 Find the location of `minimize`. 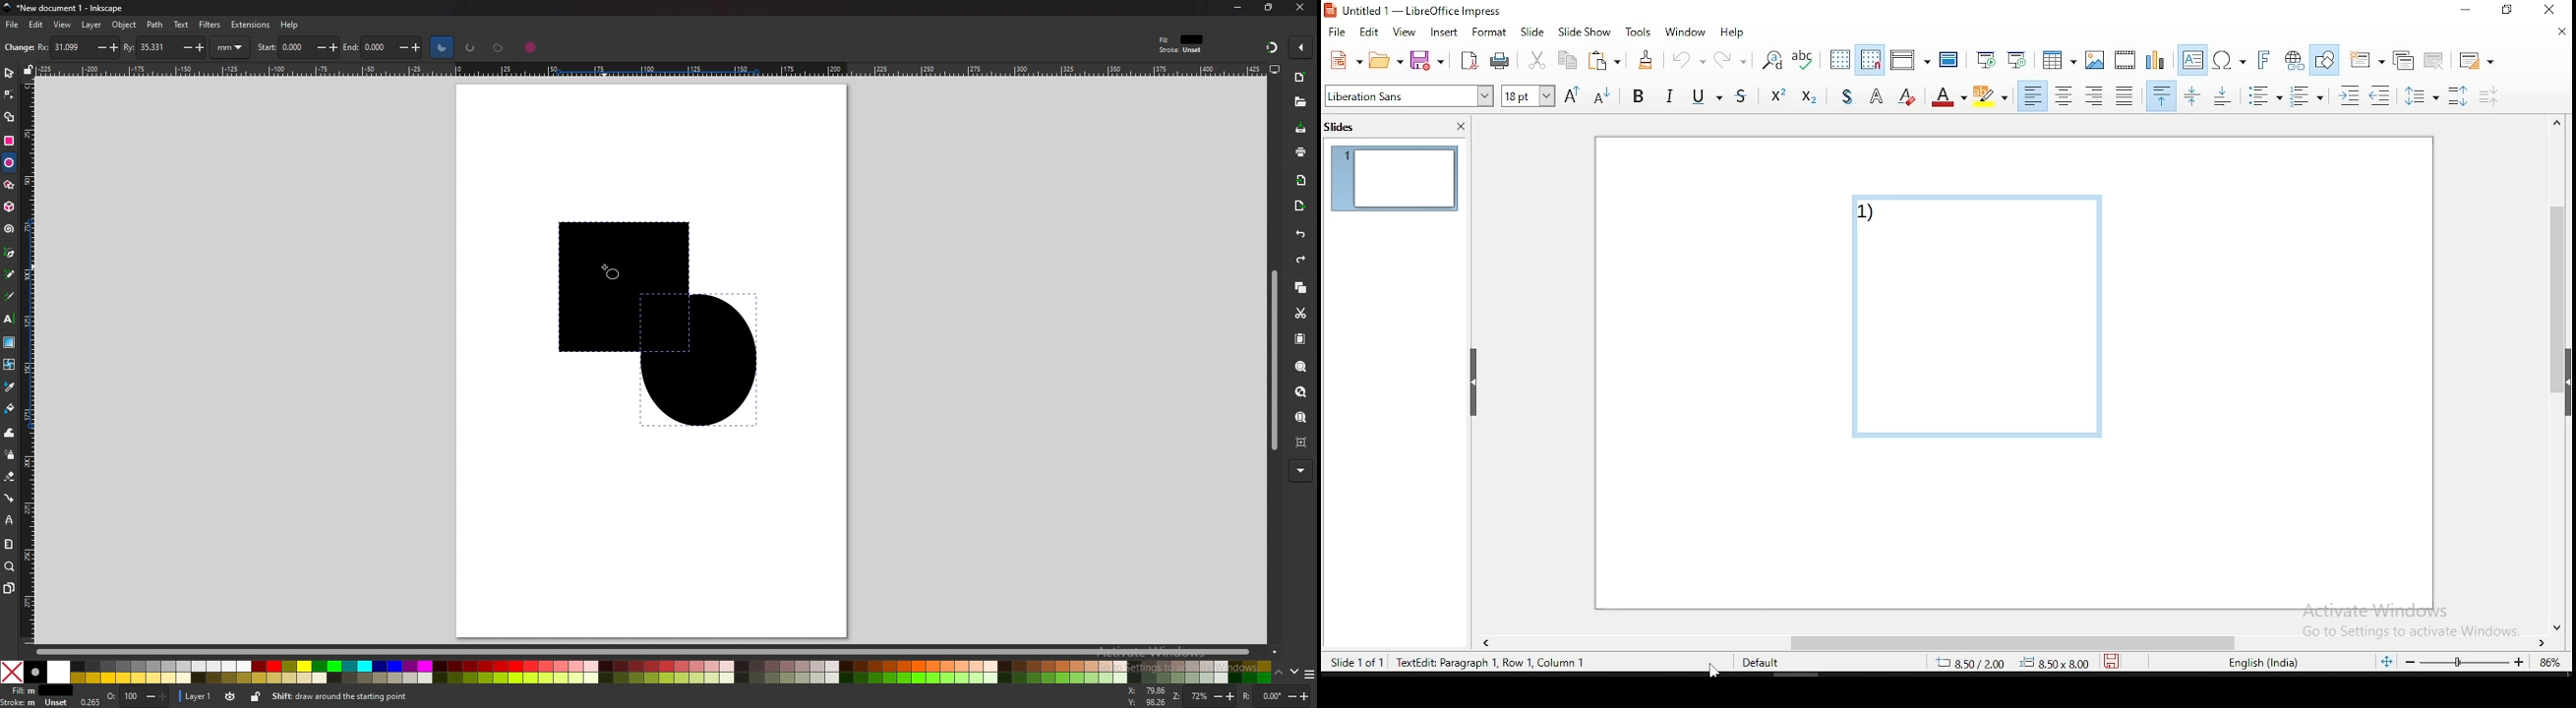

minimize is located at coordinates (2464, 12).